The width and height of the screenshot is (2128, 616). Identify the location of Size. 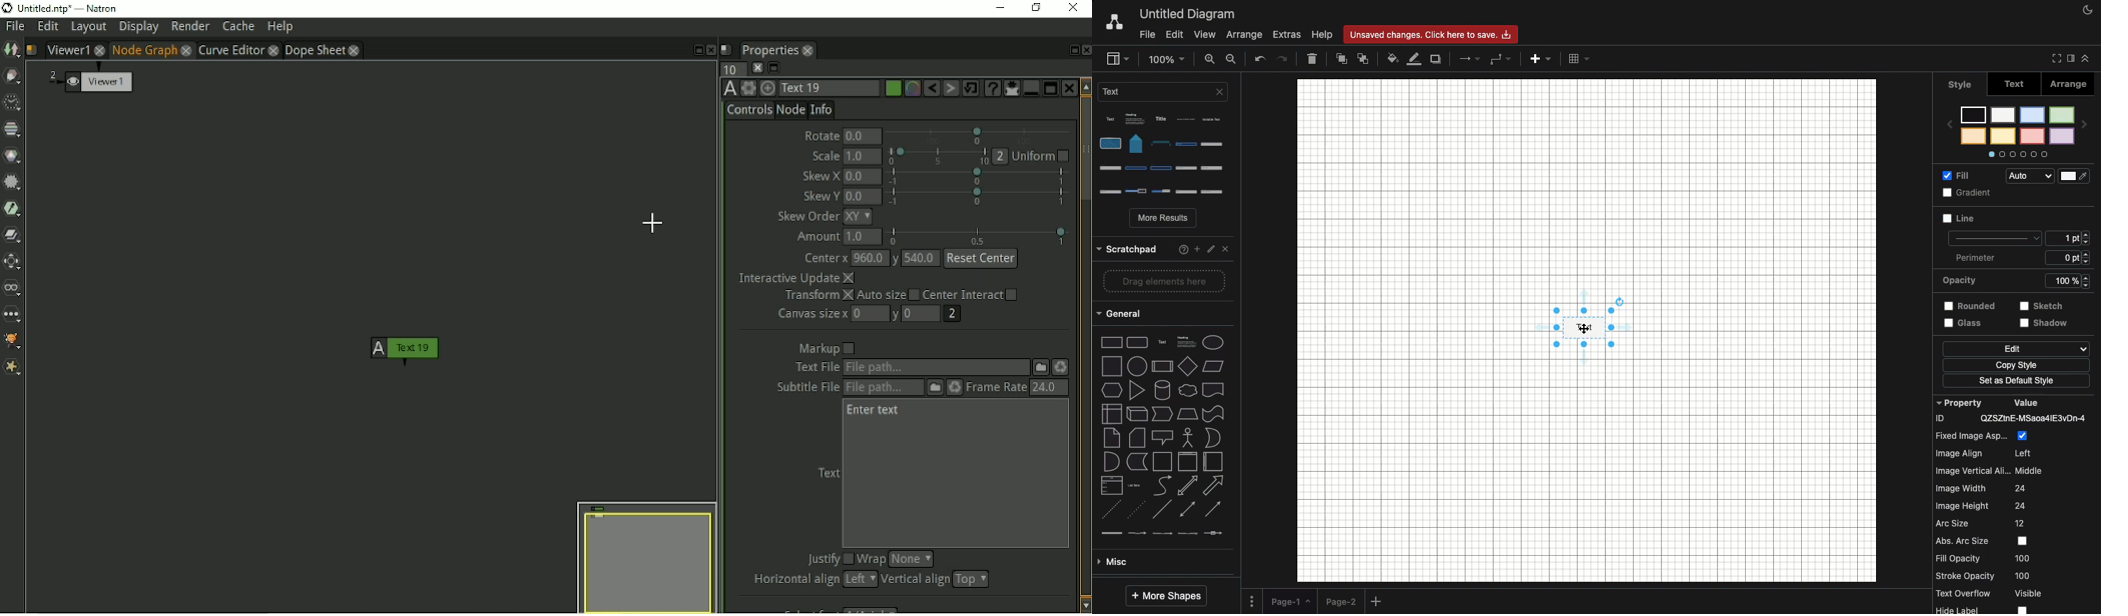
(2071, 217).